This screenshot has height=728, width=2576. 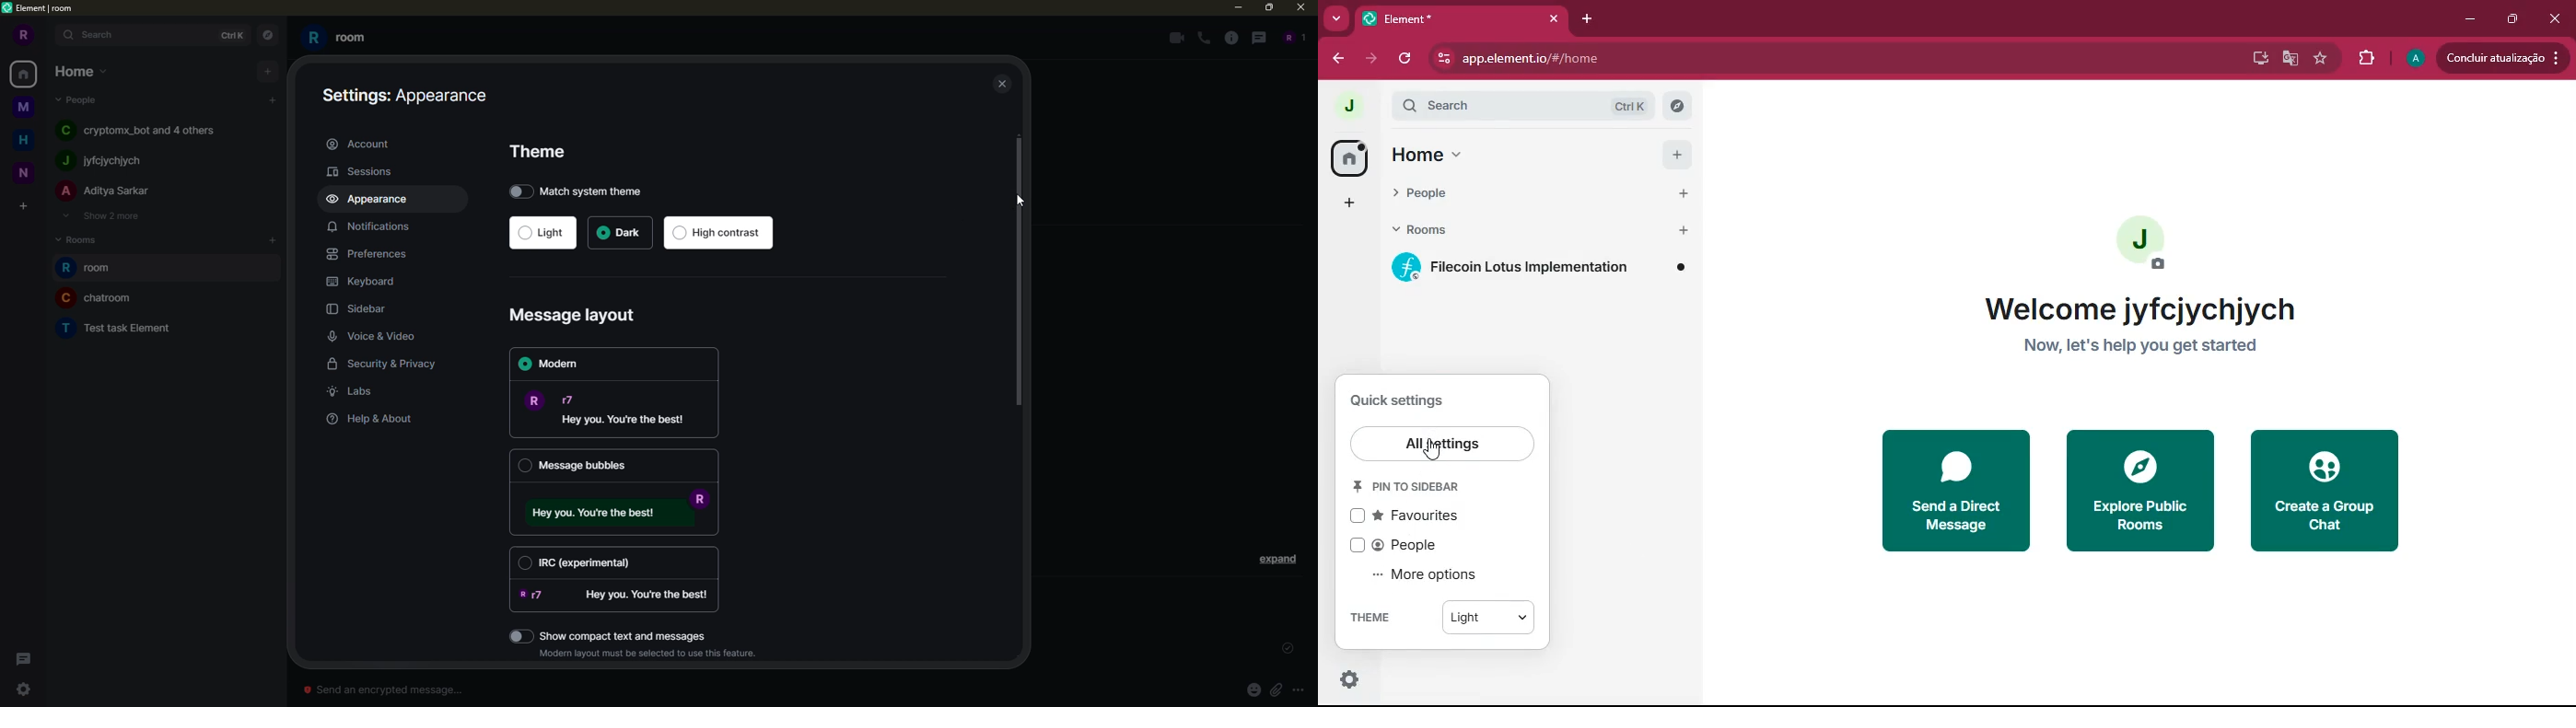 I want to click on close, so click(x=1004, y=85).